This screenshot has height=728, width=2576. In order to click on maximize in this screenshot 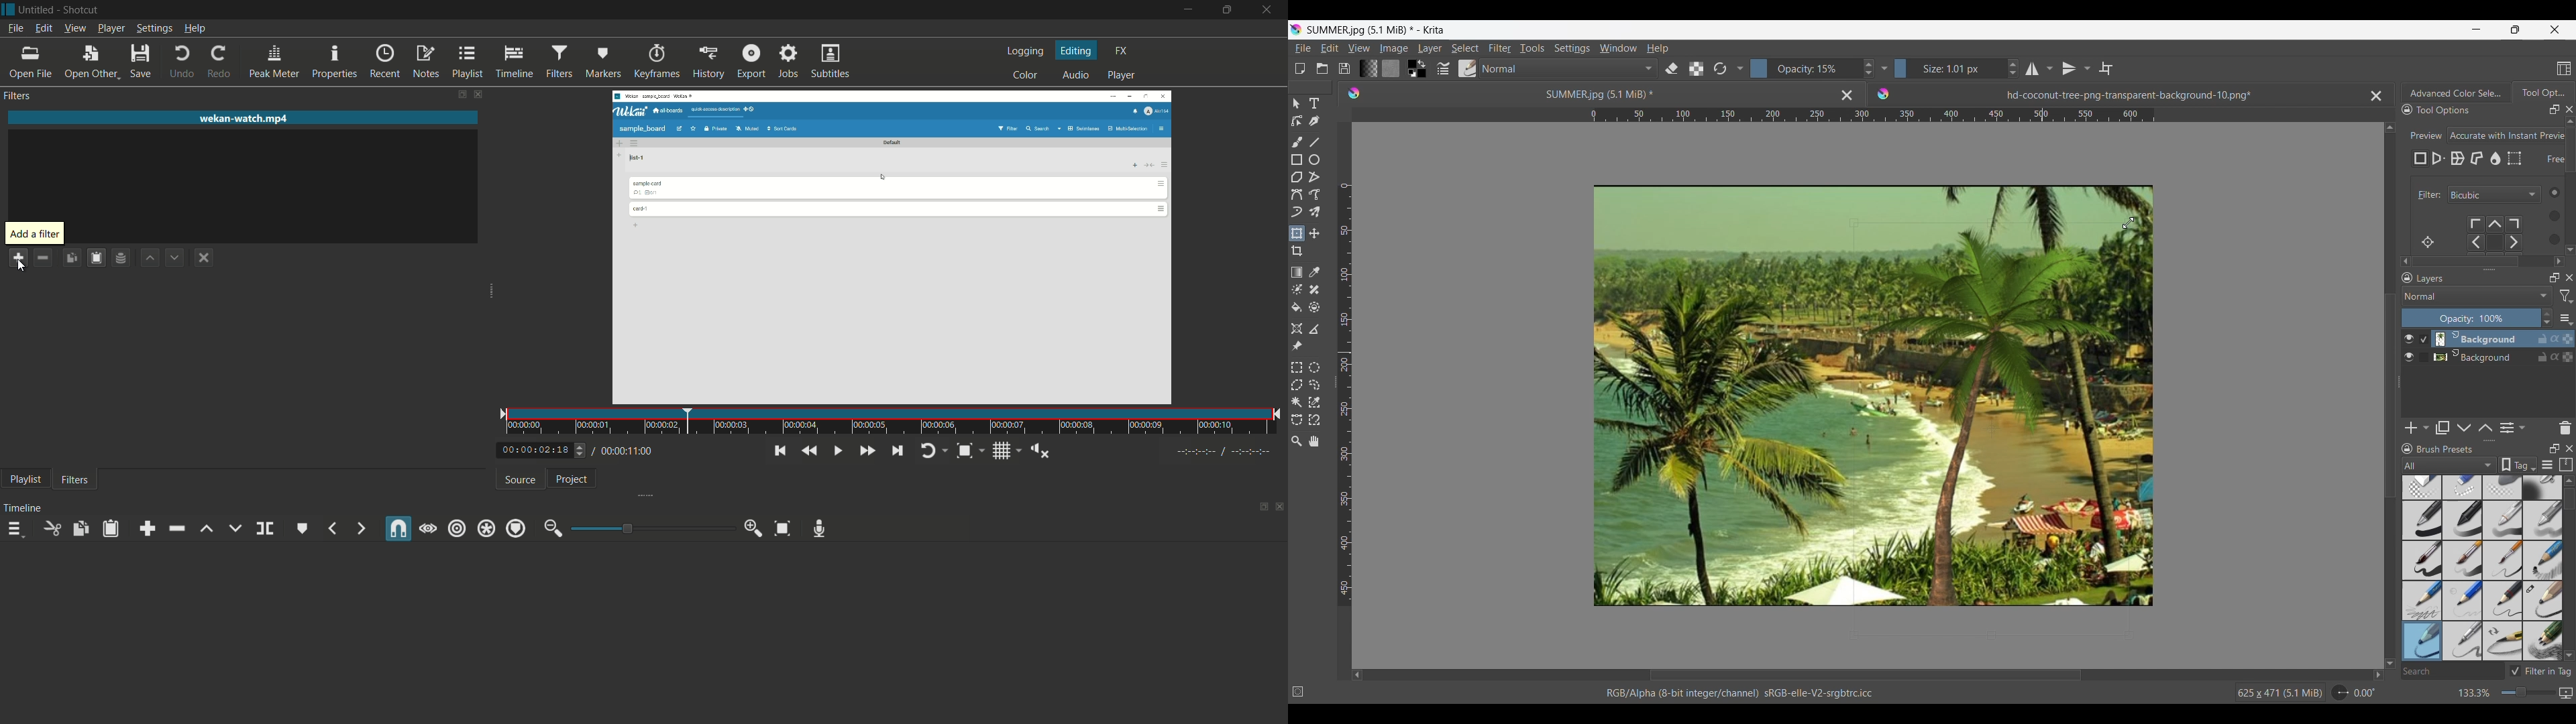, I will do `click(1228, 10)`.